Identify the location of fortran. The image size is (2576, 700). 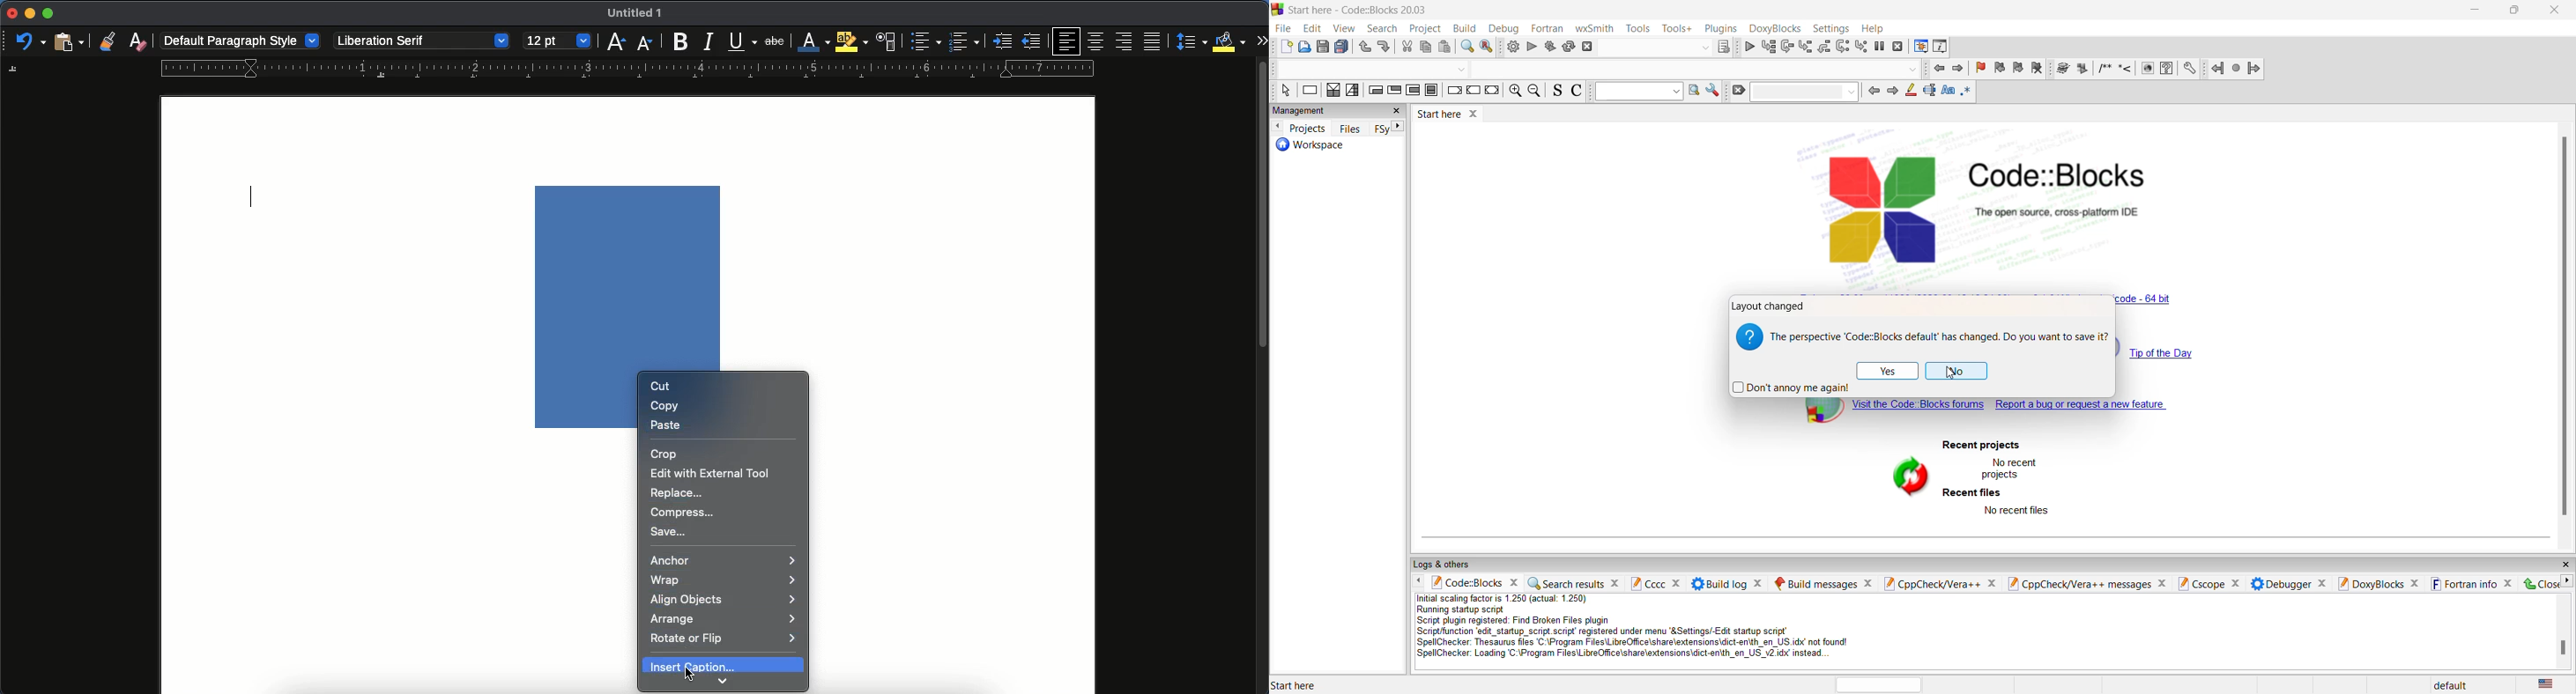
(1545, 27).